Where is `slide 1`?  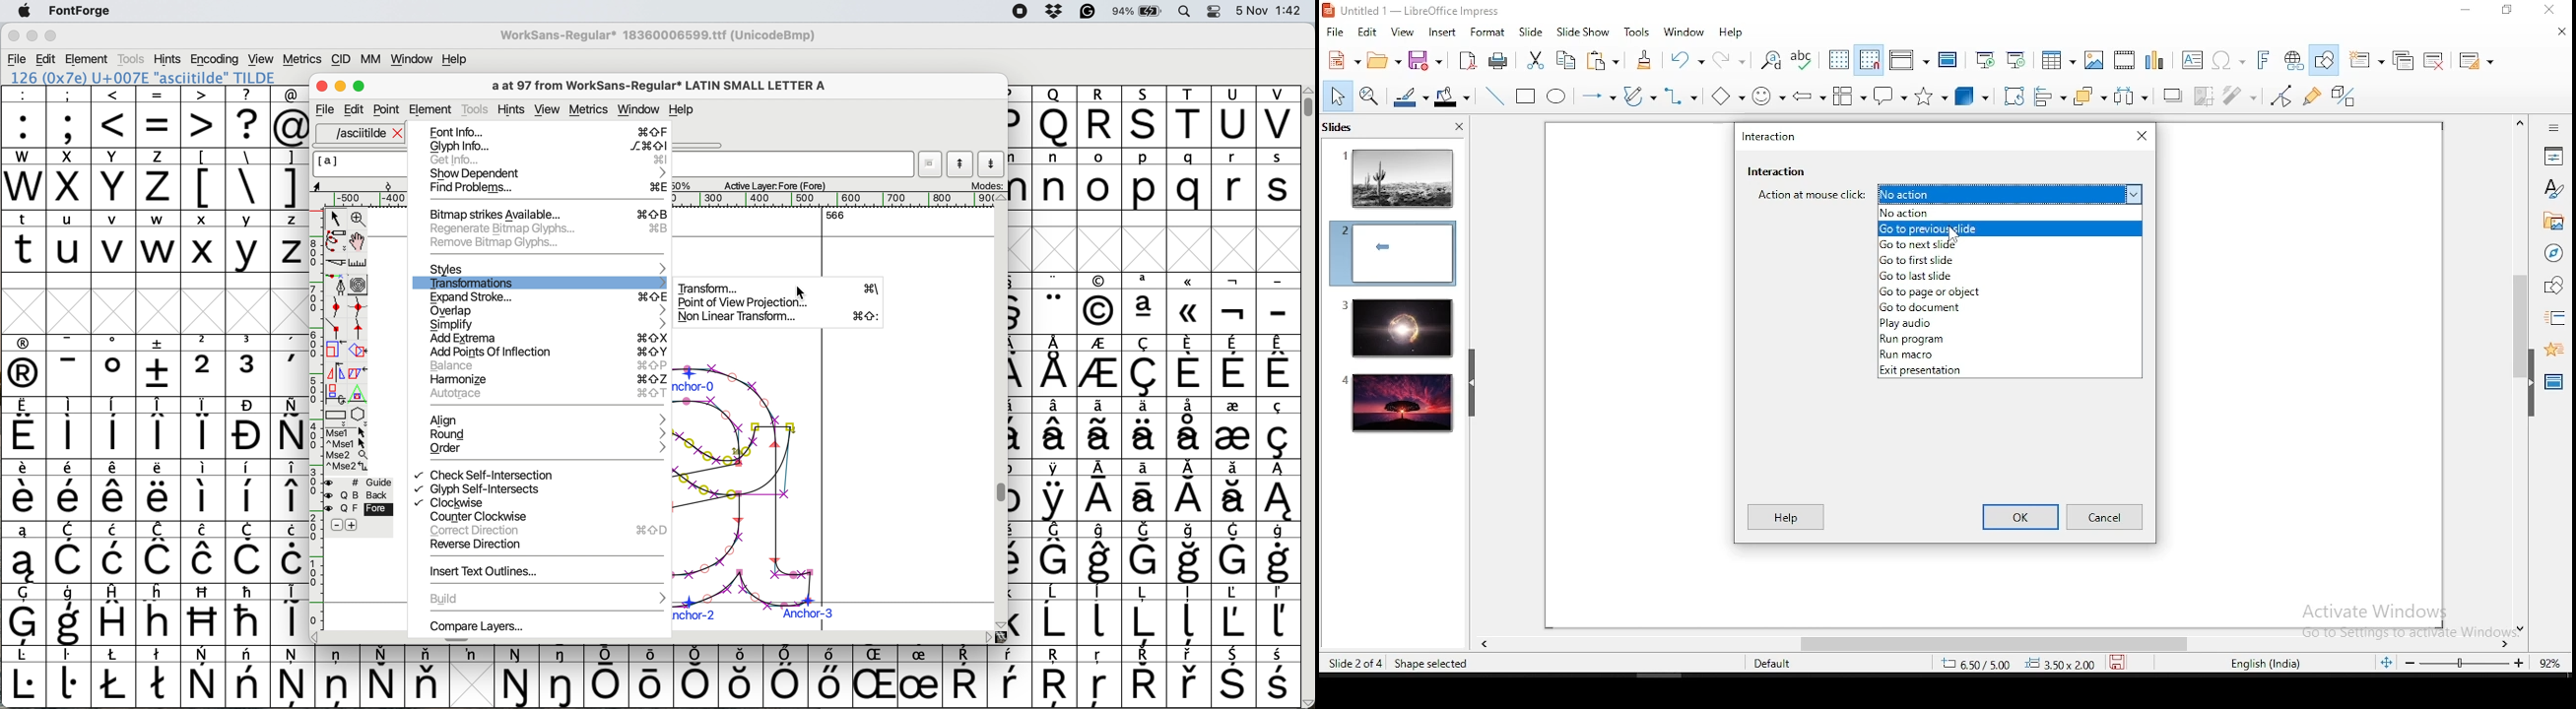
slide 1 is located at coordinates (1399, 177).